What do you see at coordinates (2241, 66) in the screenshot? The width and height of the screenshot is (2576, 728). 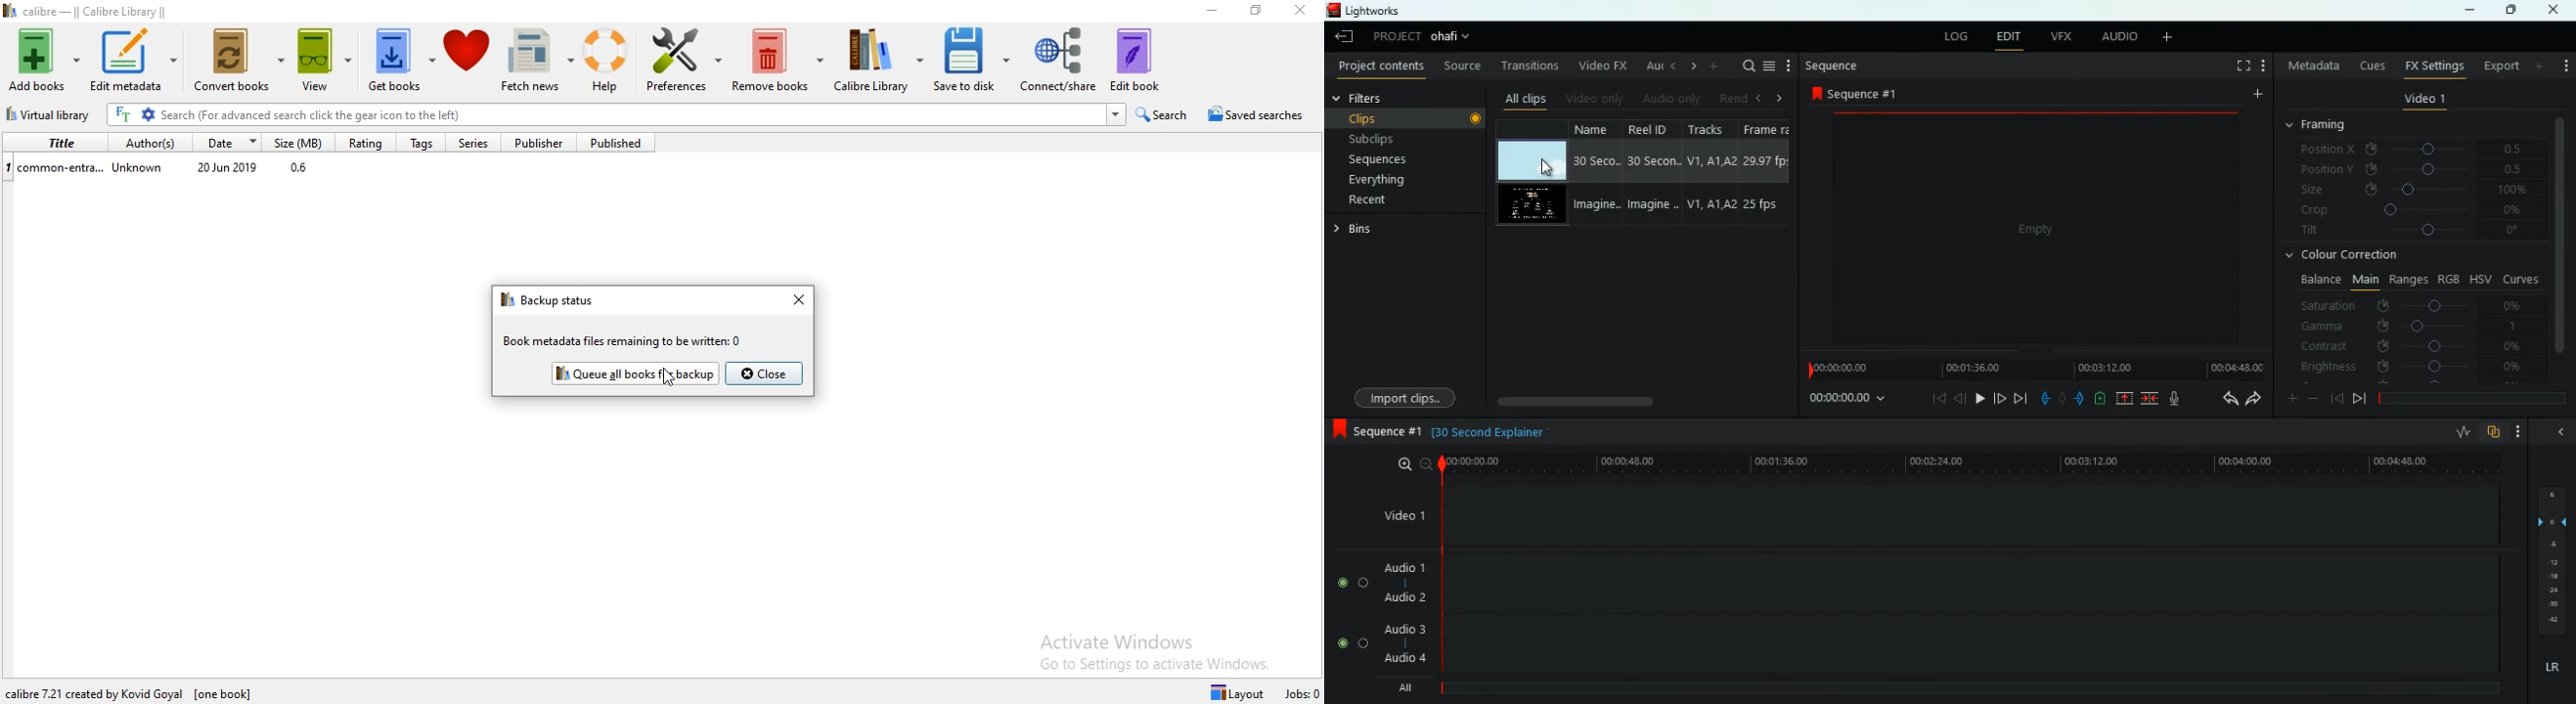 I see `full screen` at bounding box center [2241, 66].